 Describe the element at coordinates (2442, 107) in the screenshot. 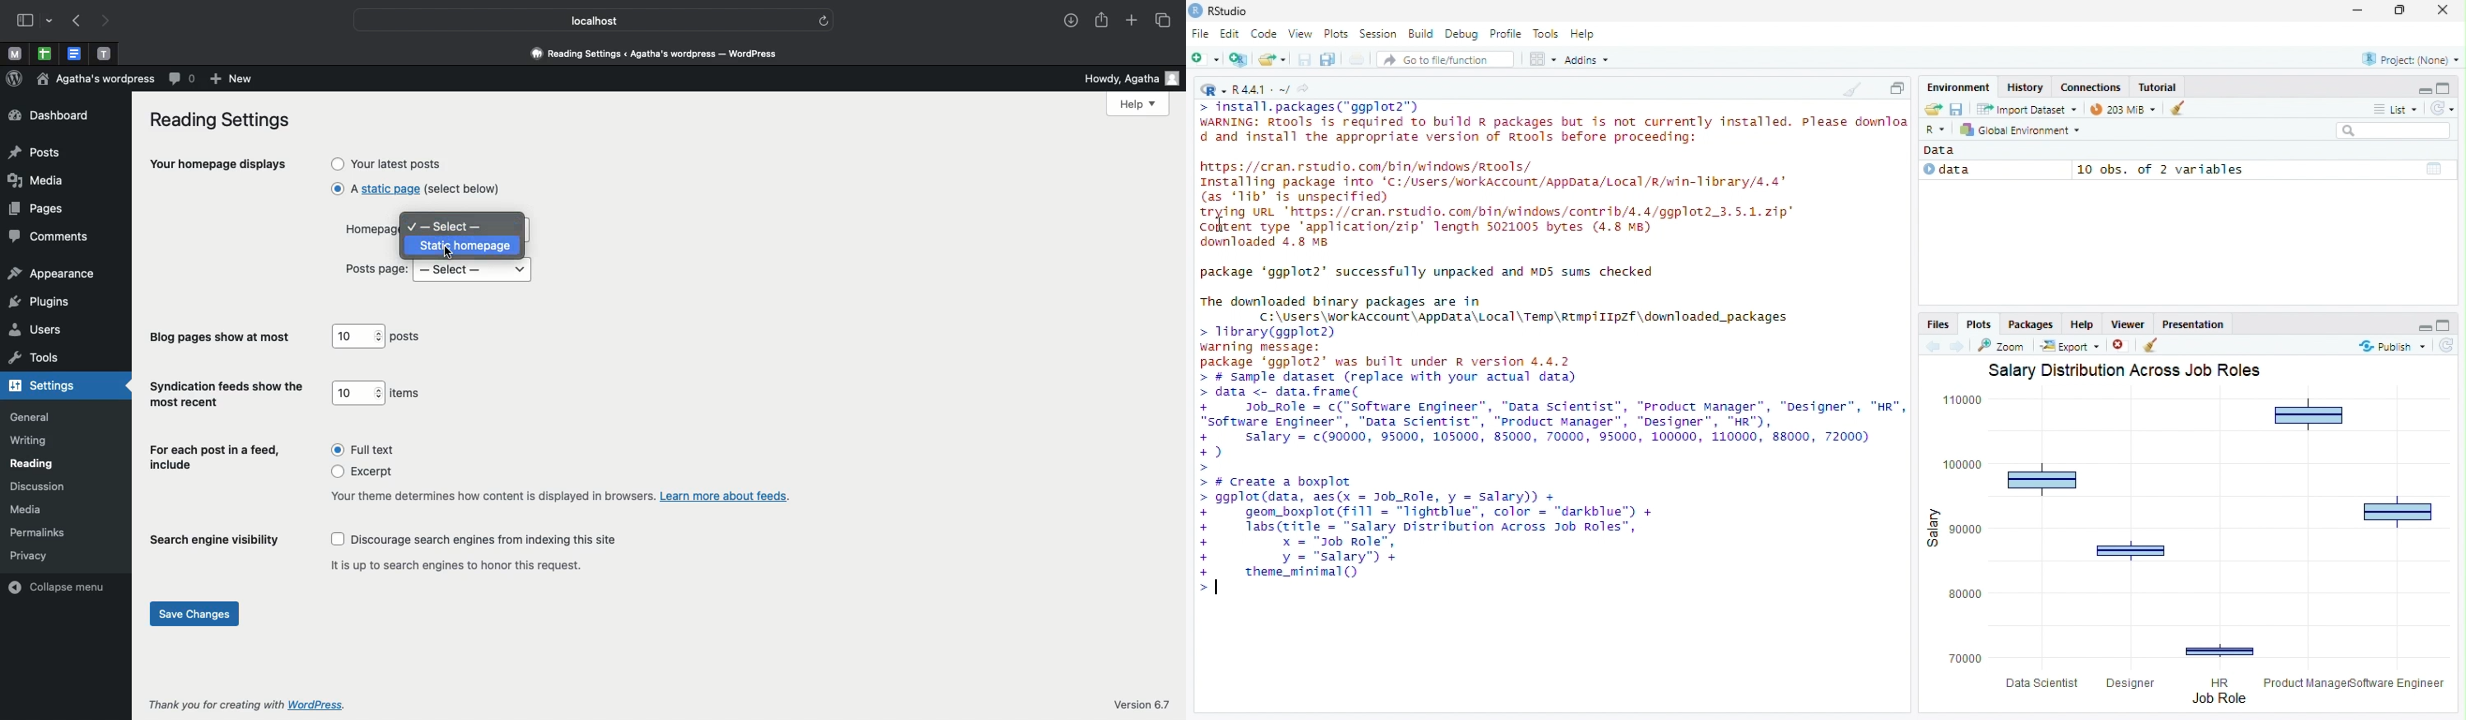

I see `Refresh the list of objects` at that location.